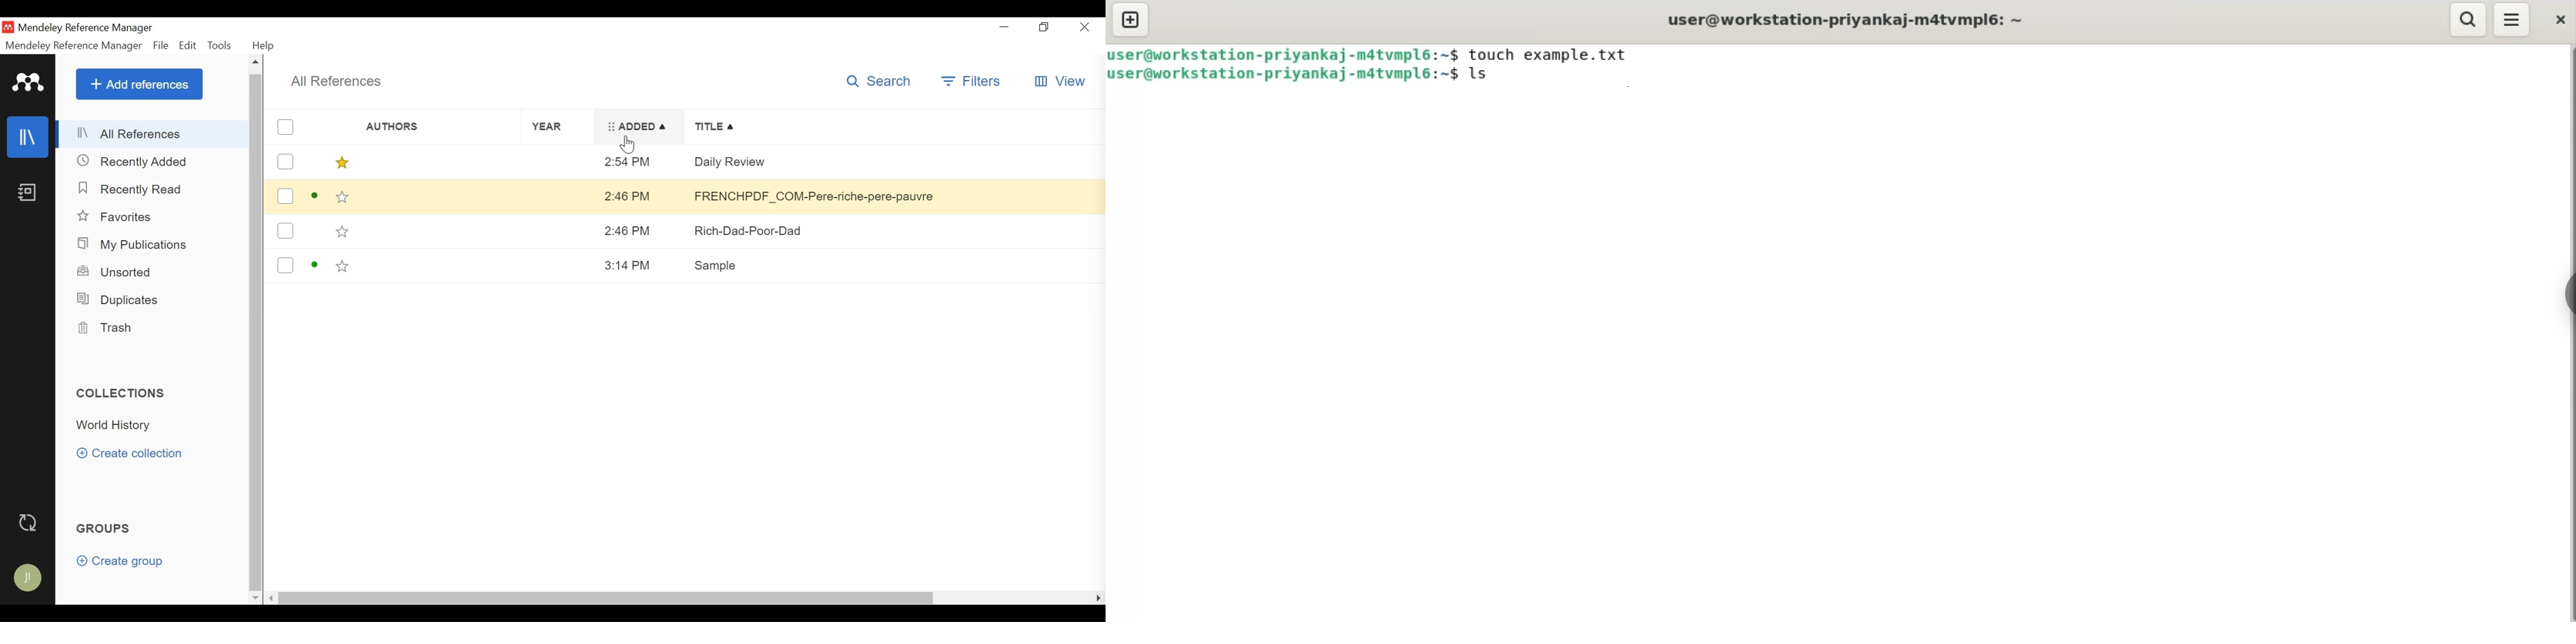  Describe the element at coordinates (29, 84) in the screenshot. I see `Mendeley Logo` at that location.